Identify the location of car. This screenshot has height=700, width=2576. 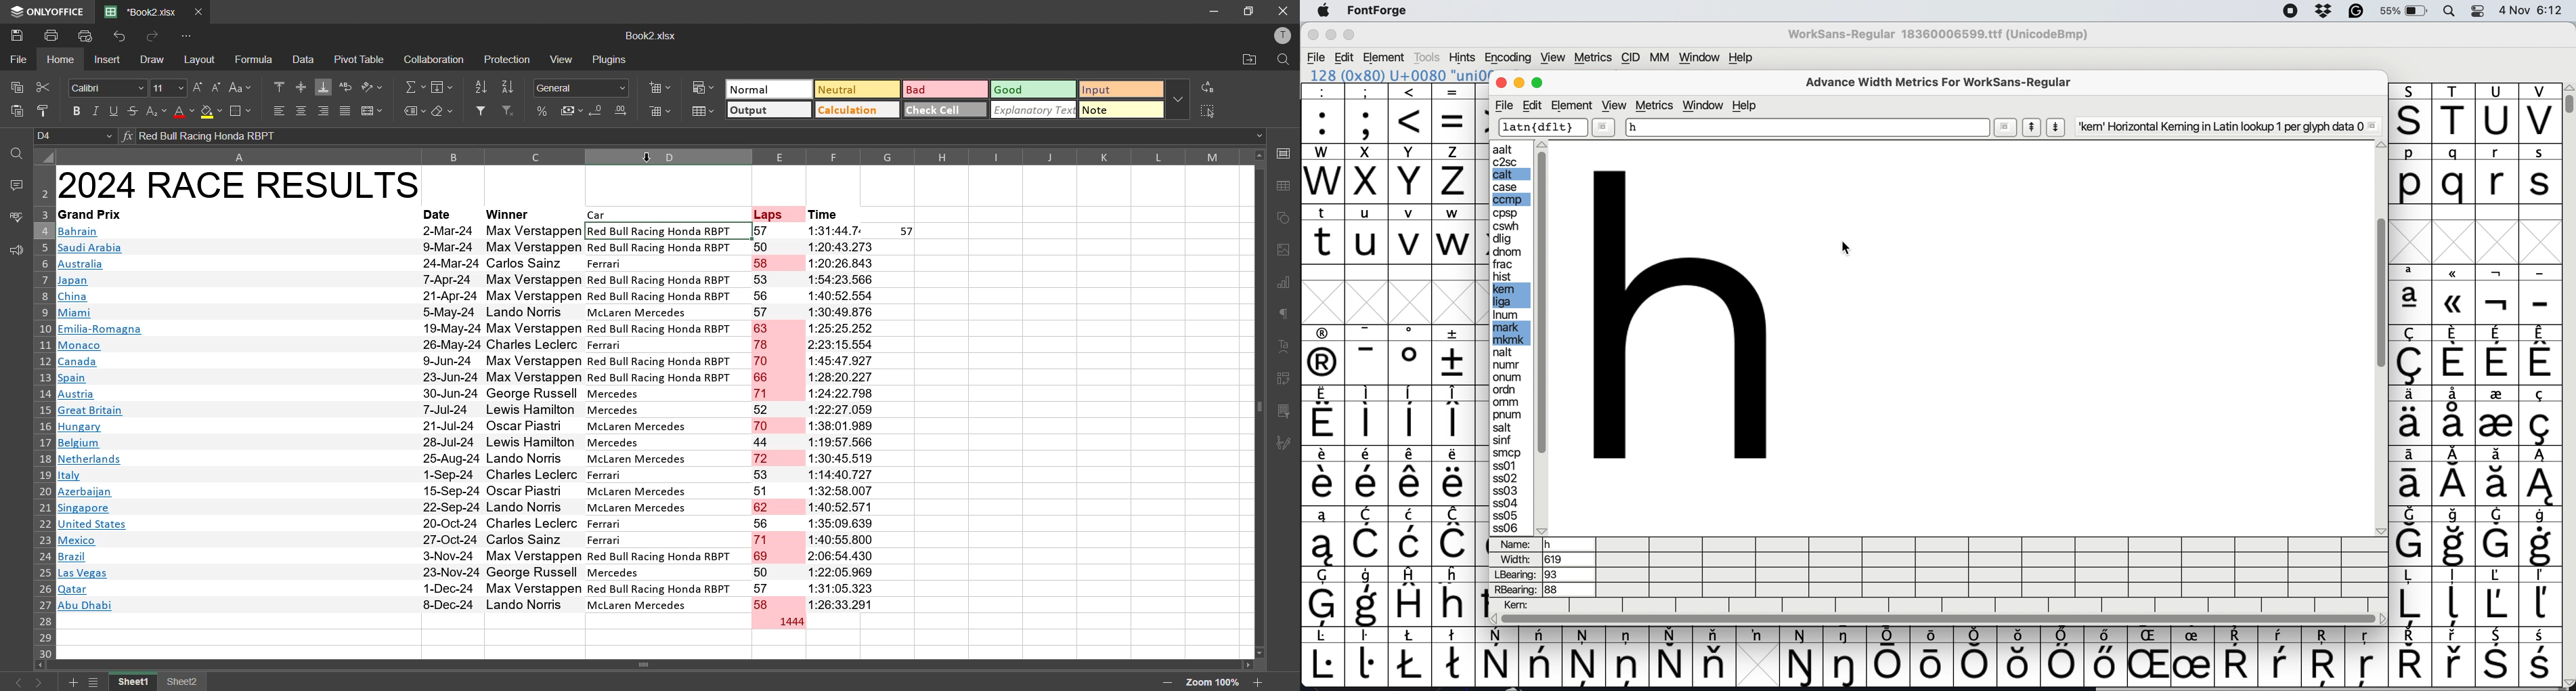
(599, 215).